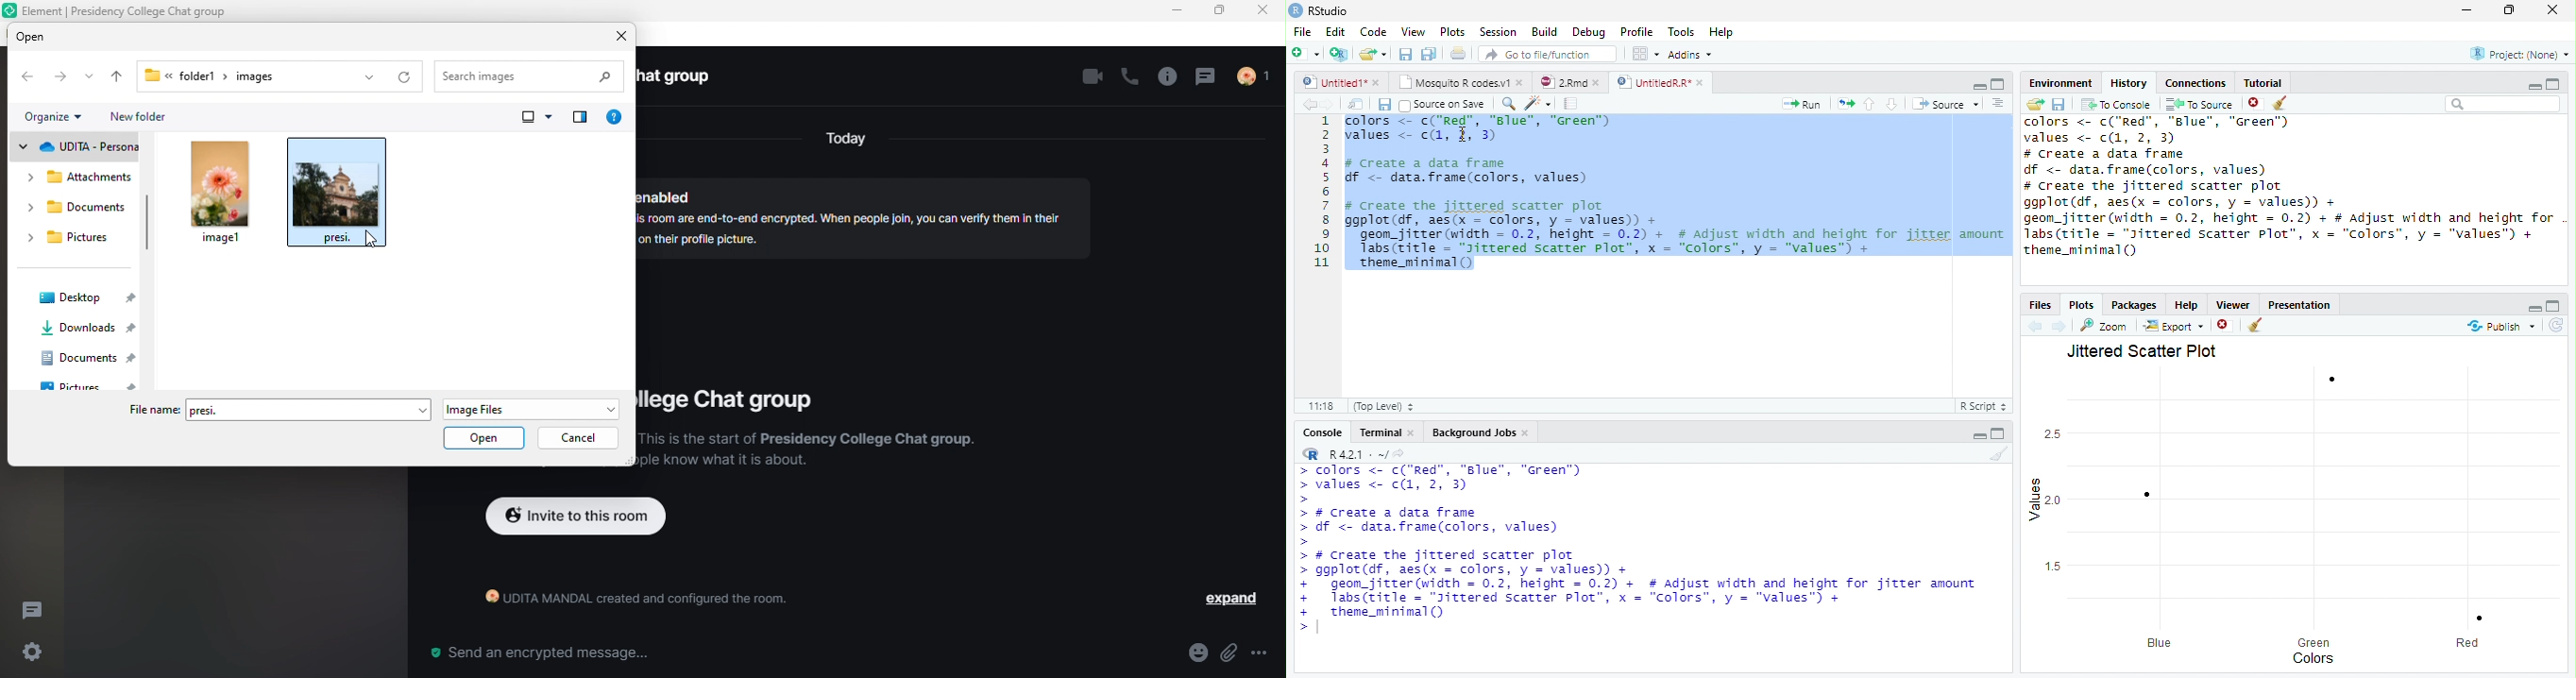  Describe the element at coordinates (1519, 82) in the screenshot. I see `close` at that location.